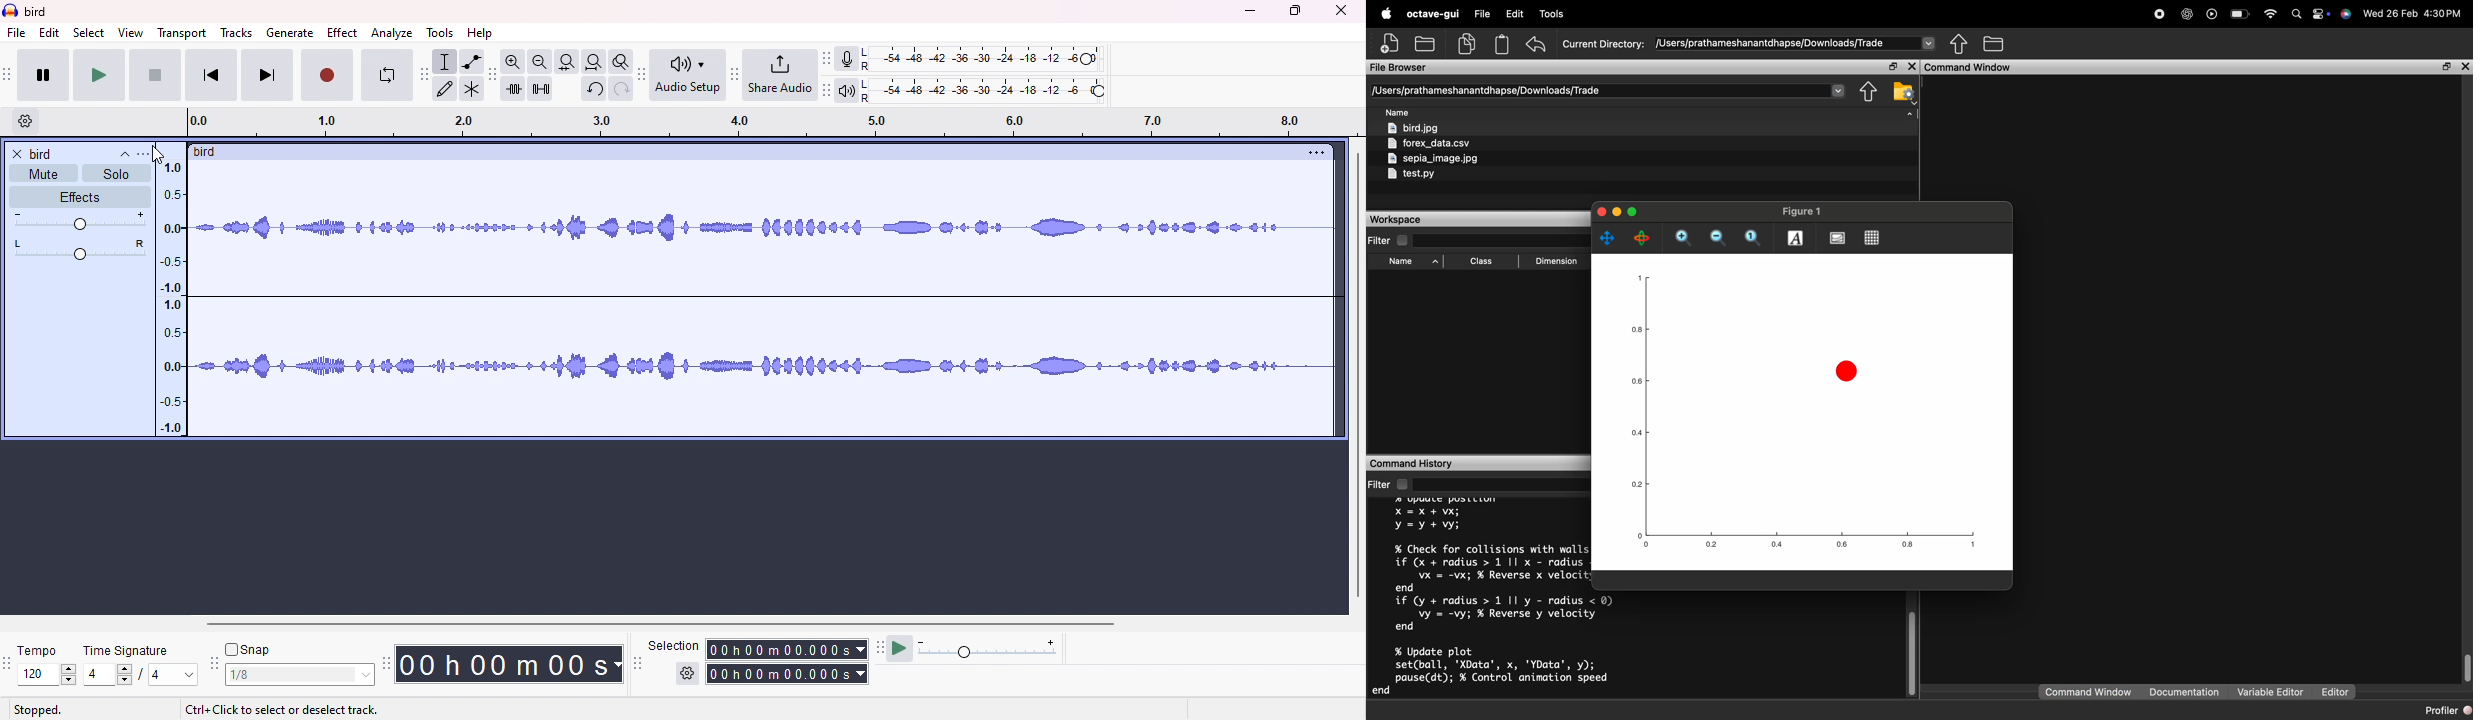 The height and width of the screenshot is (728, 2492). I want to click on selection, so click(447, 61).